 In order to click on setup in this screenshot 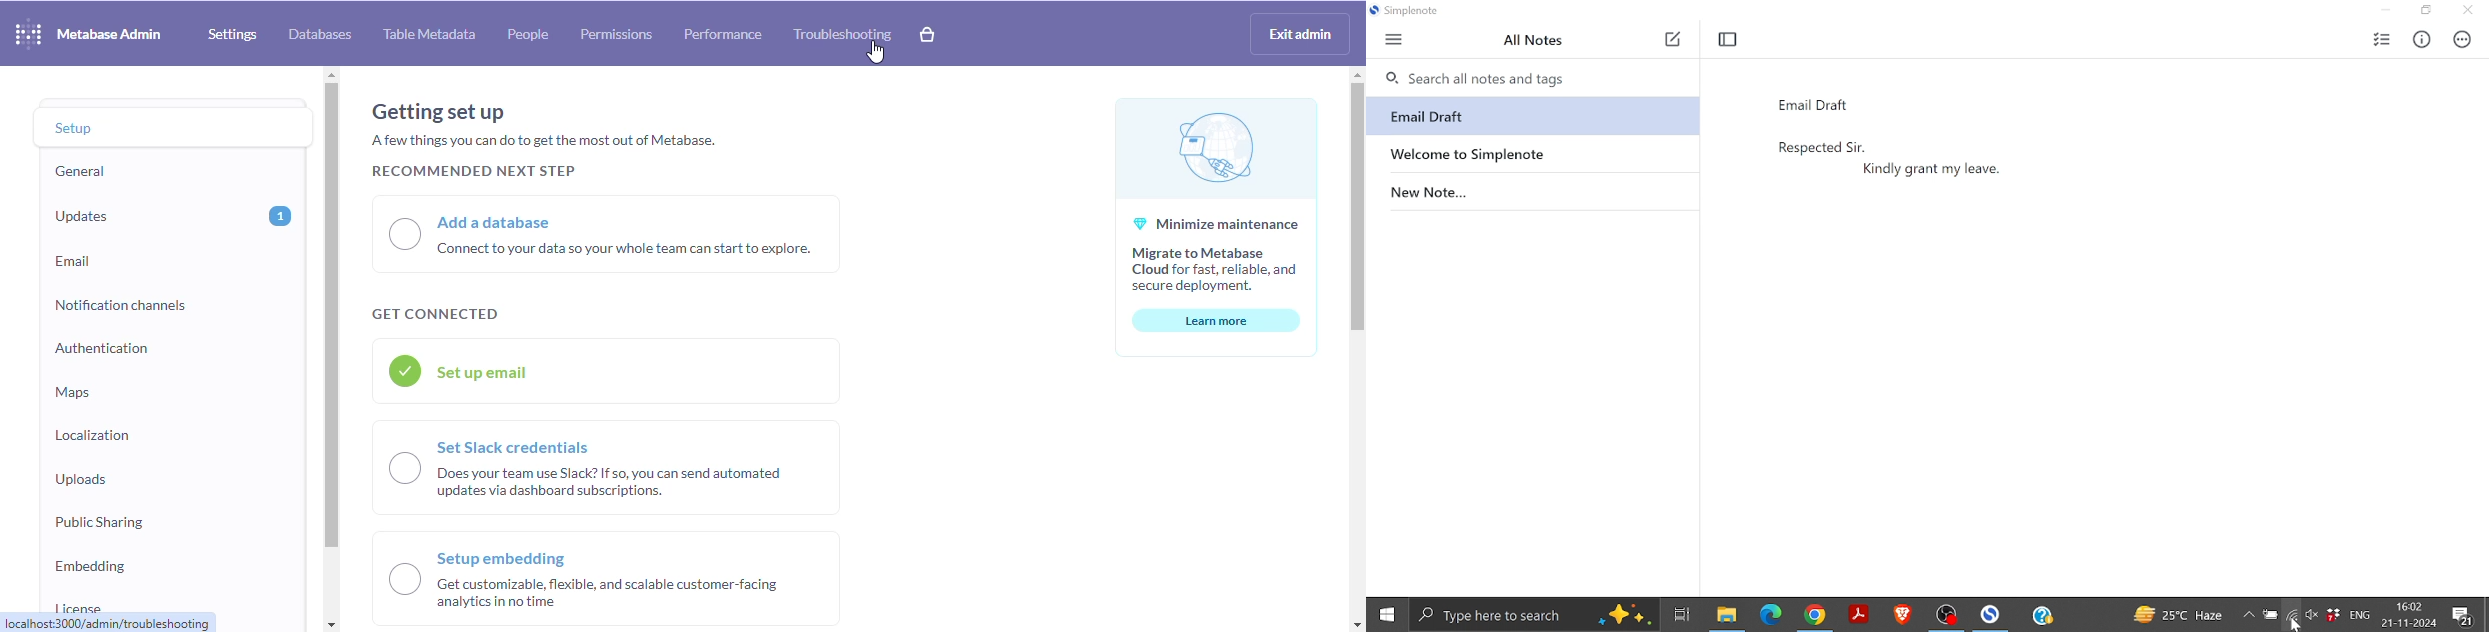, I will do `click(95, 127)`.